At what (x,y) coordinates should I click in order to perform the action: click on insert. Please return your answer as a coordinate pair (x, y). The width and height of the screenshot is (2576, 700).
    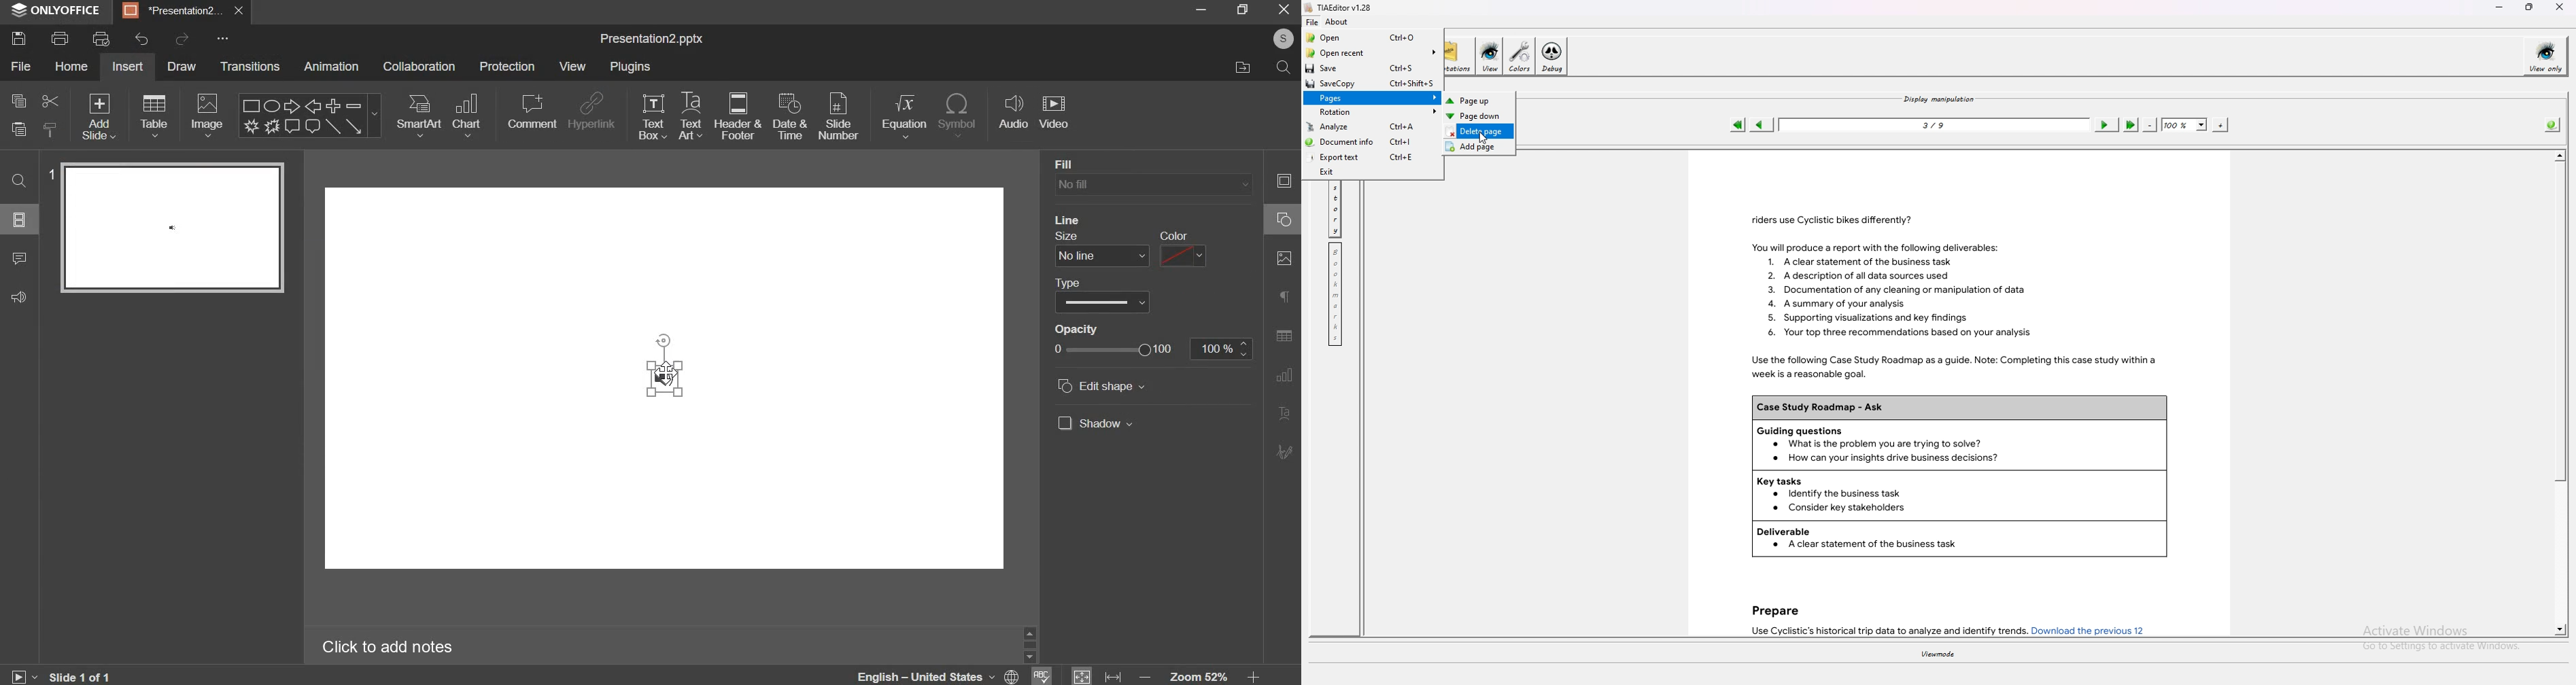
    Looking at the image, I should click on (127, 67).